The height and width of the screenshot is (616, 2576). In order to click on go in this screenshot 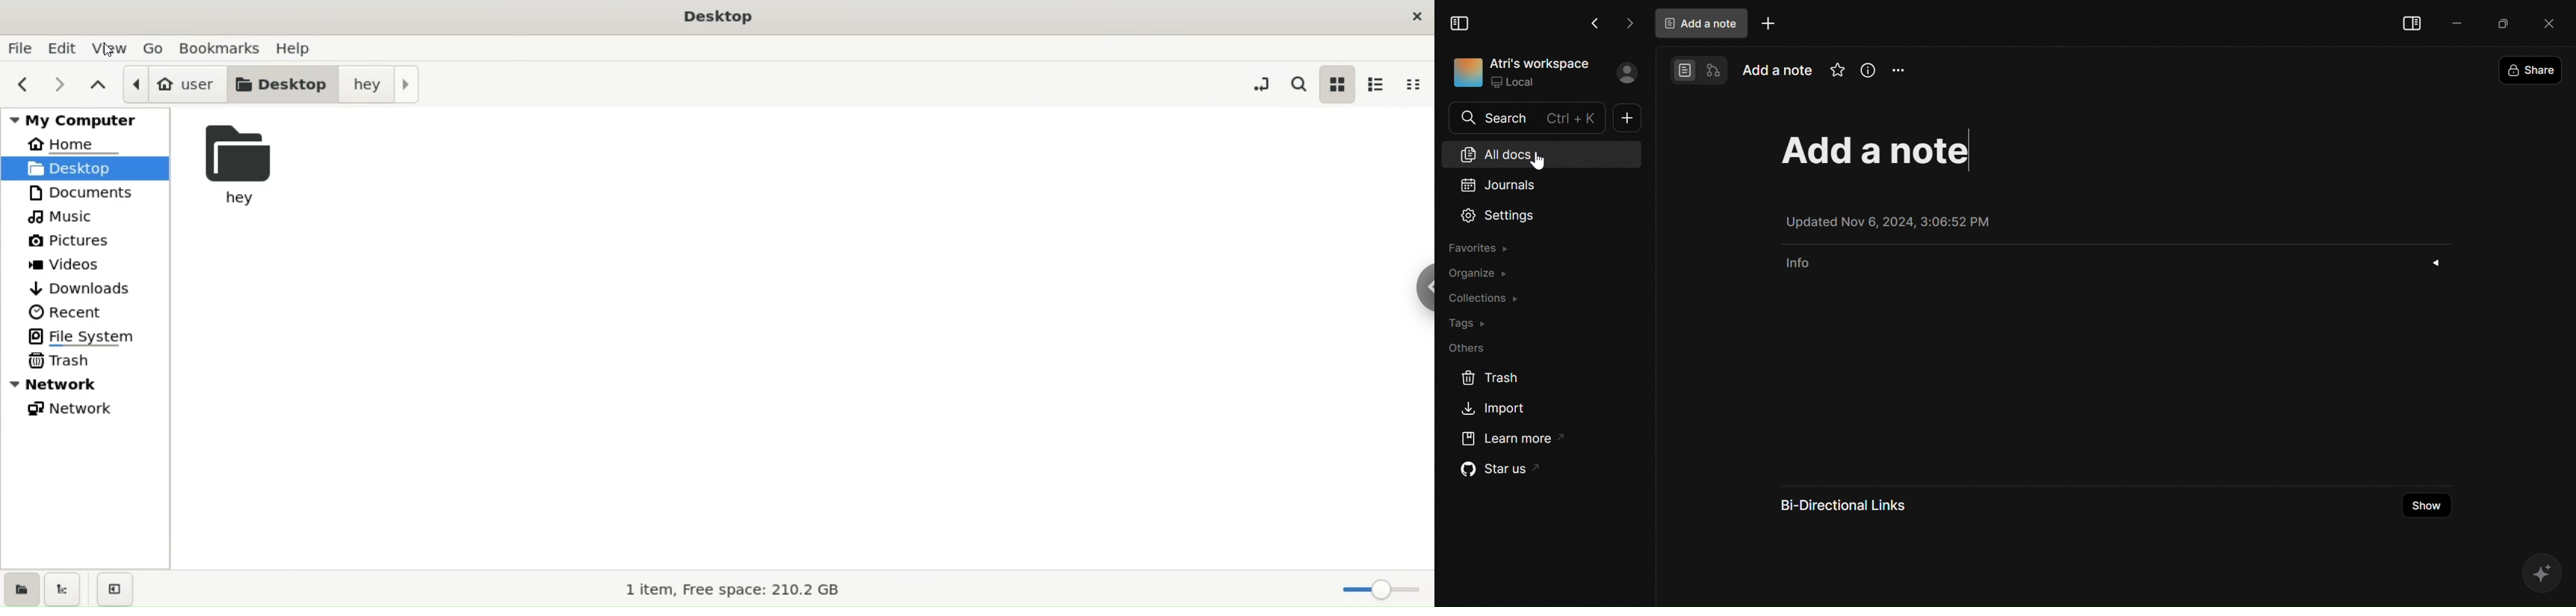, I will do `click(155, 48)`.